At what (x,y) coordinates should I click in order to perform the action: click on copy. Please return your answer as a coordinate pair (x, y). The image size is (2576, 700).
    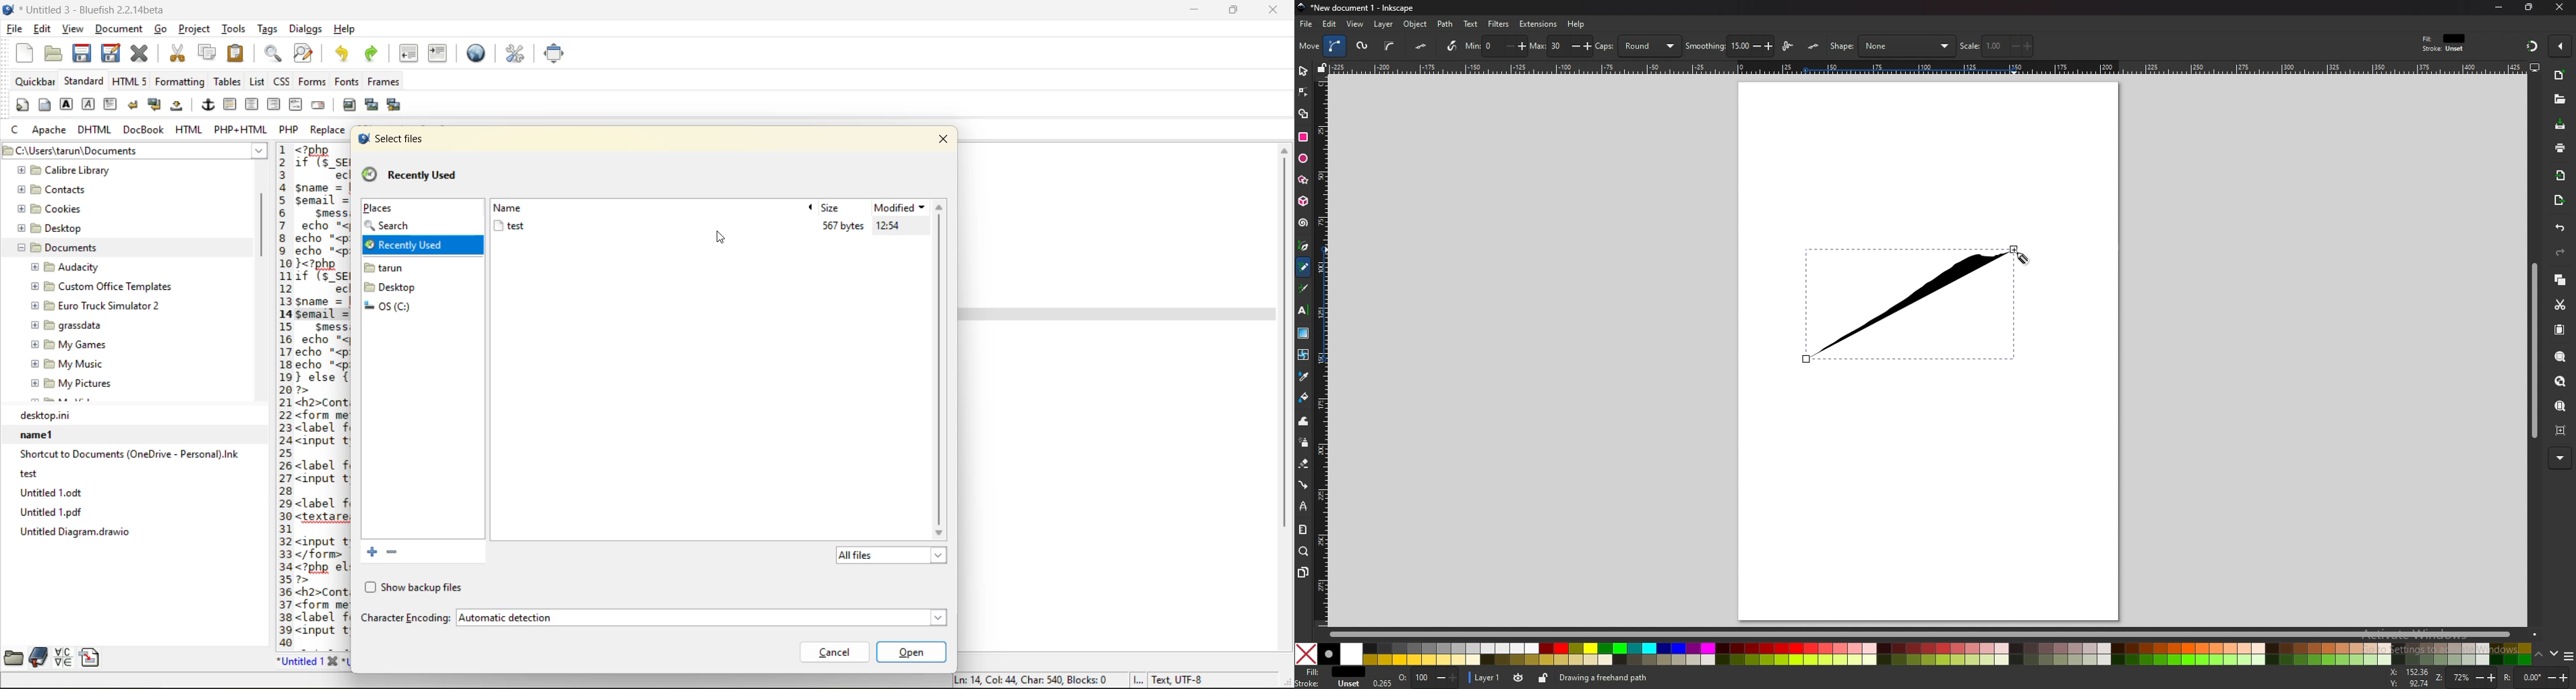
    Looking at the image, I should click on (2560, 280).